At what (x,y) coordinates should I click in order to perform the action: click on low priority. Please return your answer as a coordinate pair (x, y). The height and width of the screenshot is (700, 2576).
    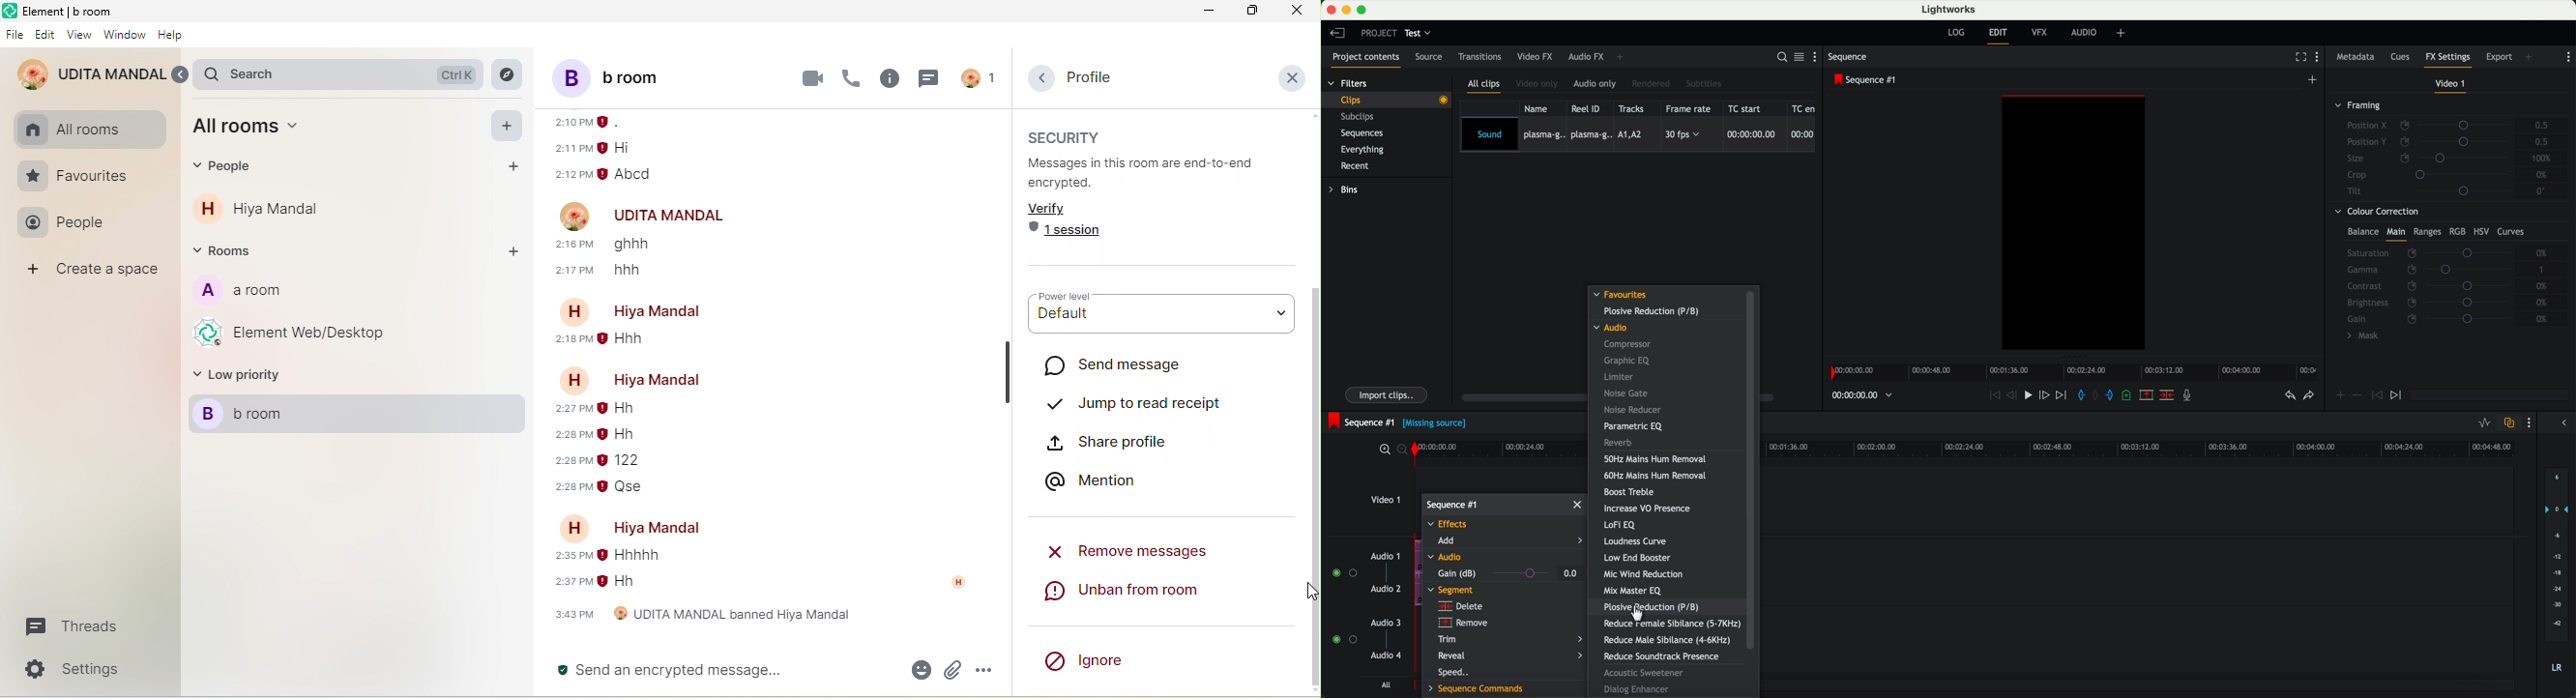
    Looking at the image, I should click on (243, 378).